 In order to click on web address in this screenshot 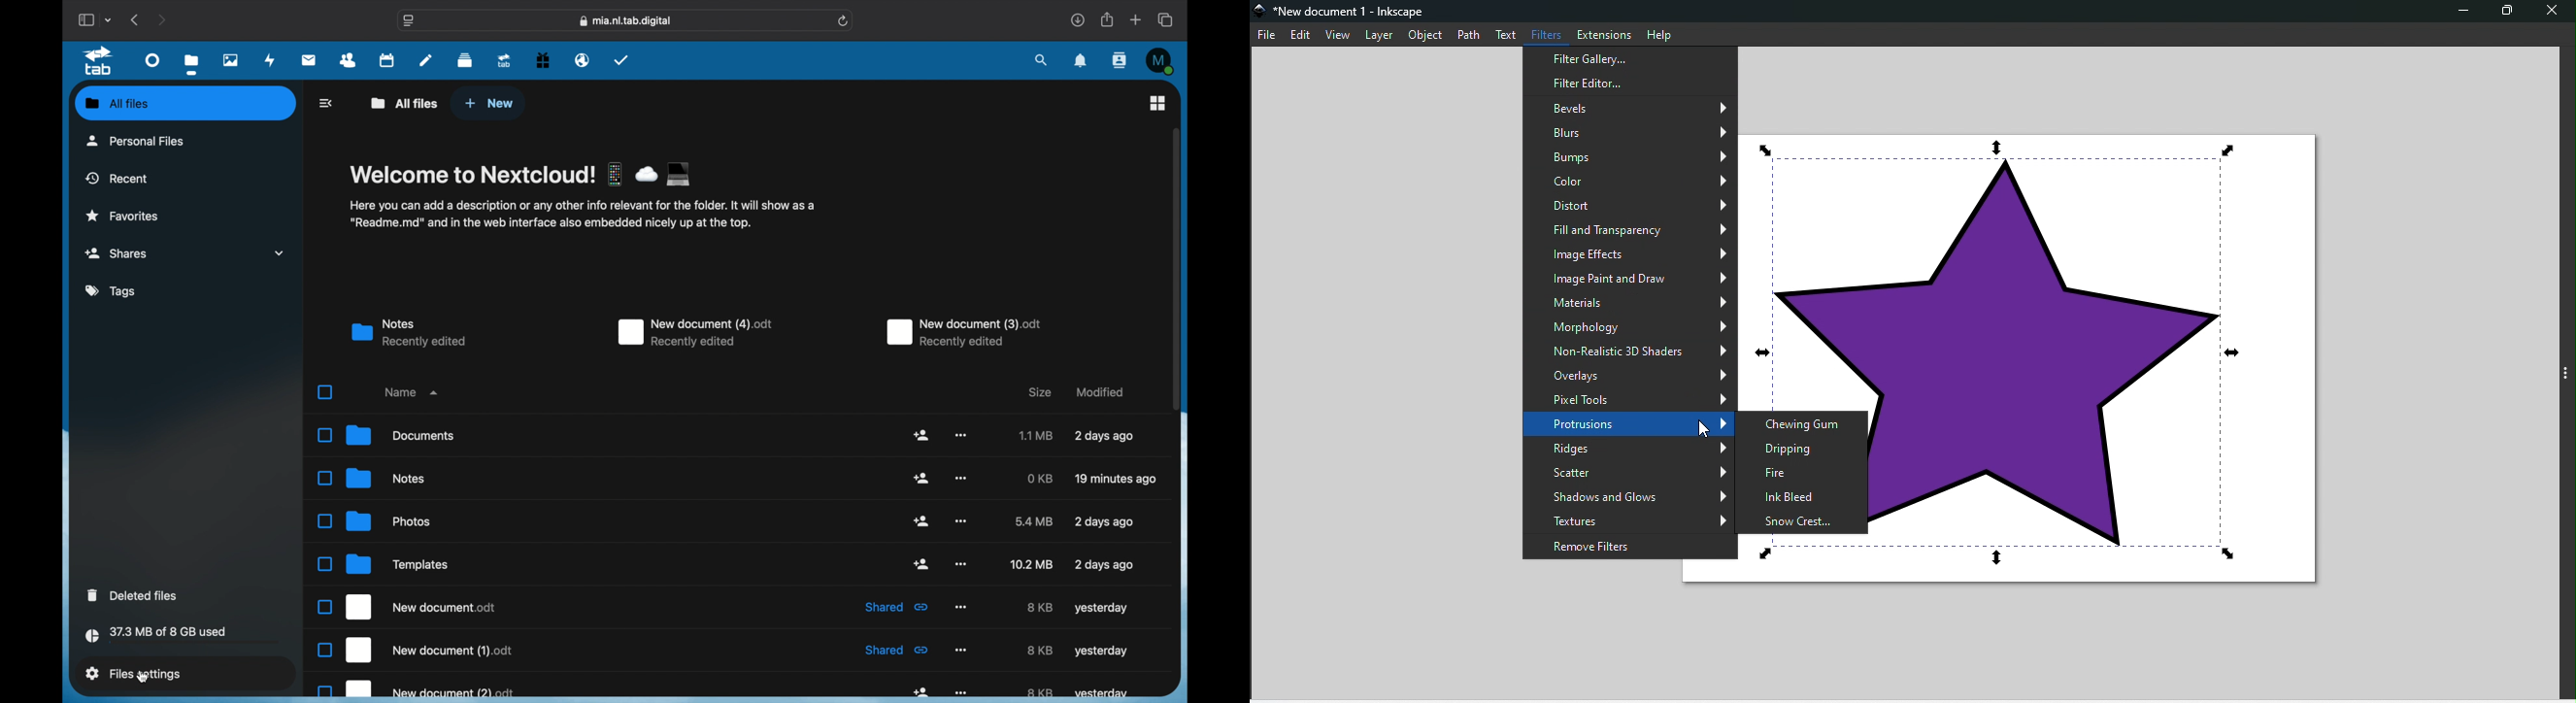, I will do `click(409, 21)`.